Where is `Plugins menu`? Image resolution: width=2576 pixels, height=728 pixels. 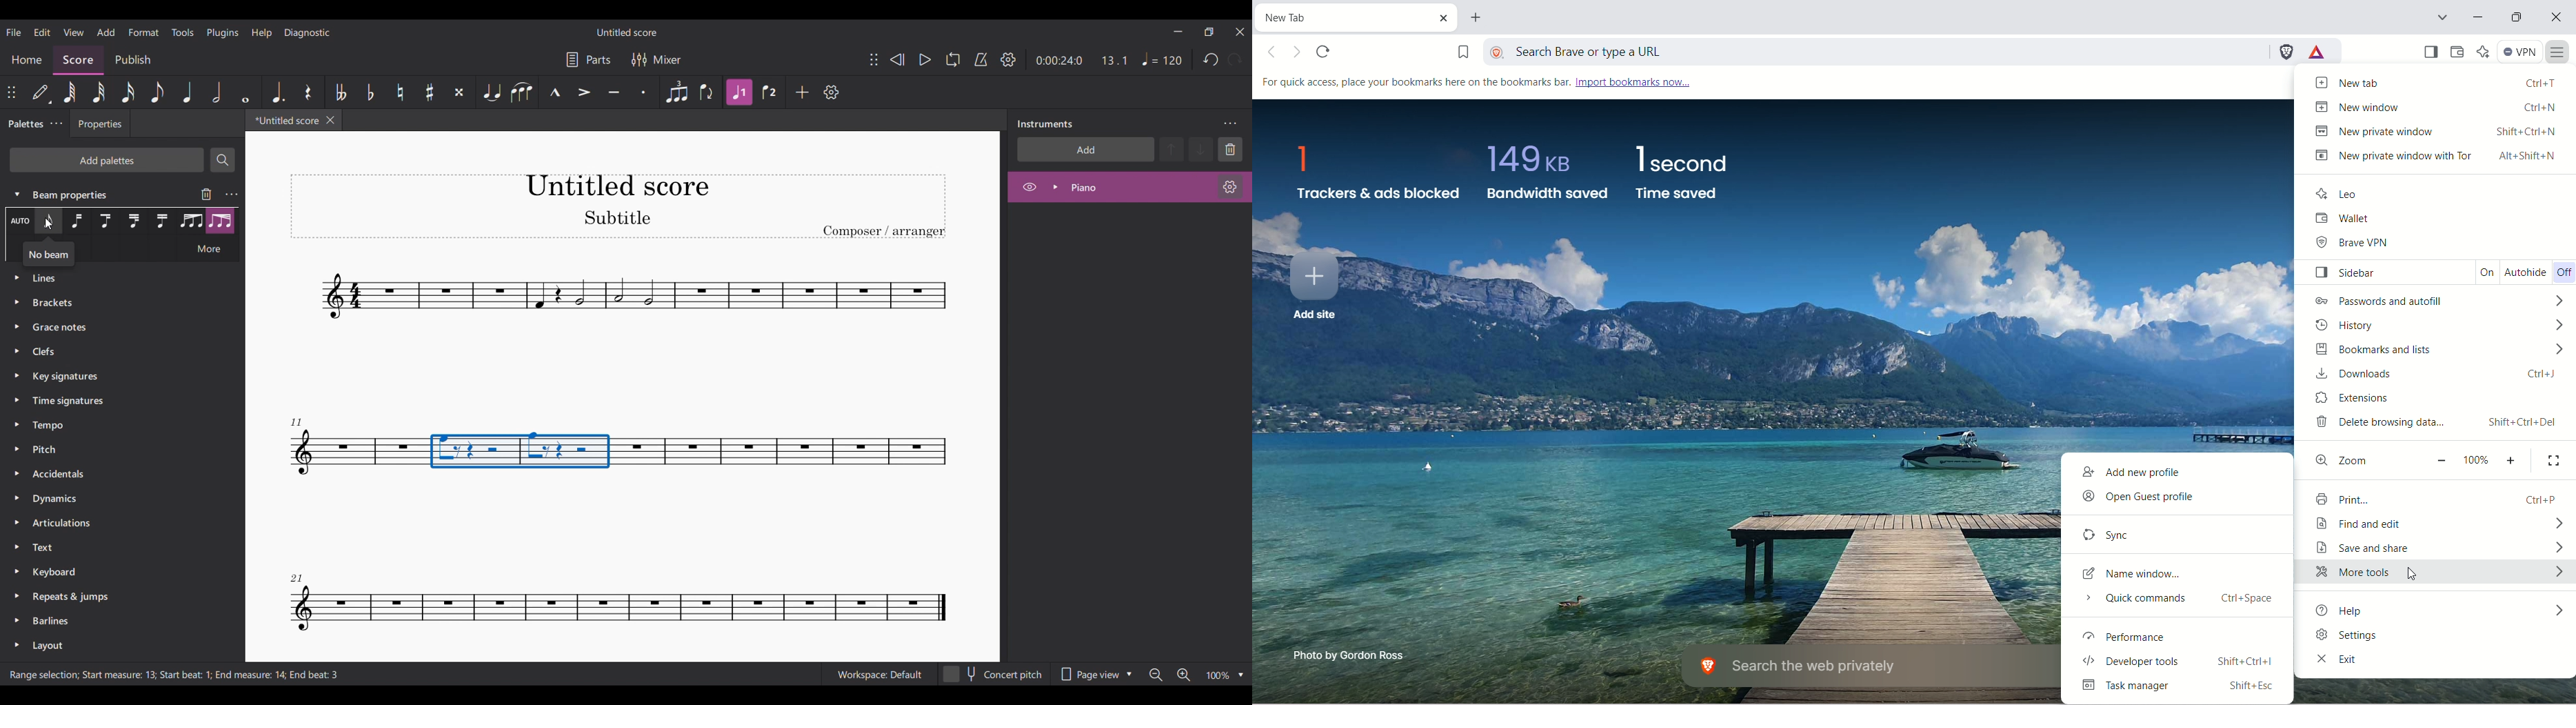 Plugins menu is located at coordinates (222, 33).